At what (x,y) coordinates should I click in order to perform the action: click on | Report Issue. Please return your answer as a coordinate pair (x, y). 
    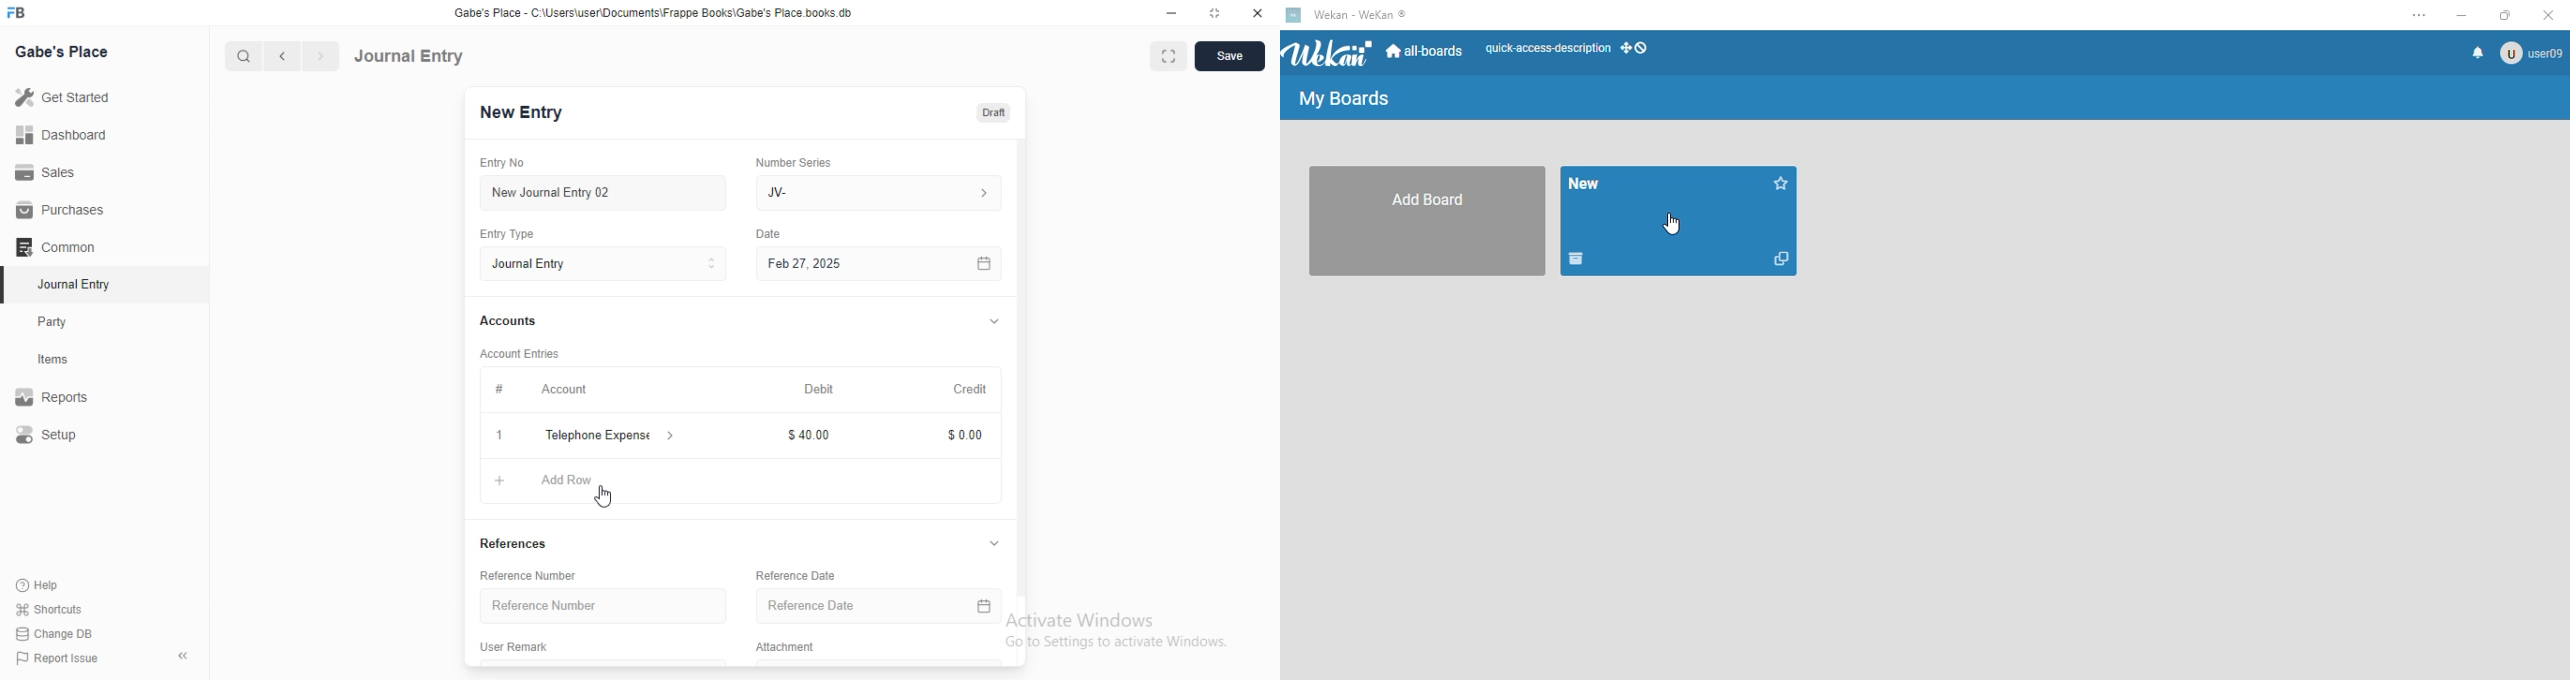
    Looking at the image, I should click on (59, 658).